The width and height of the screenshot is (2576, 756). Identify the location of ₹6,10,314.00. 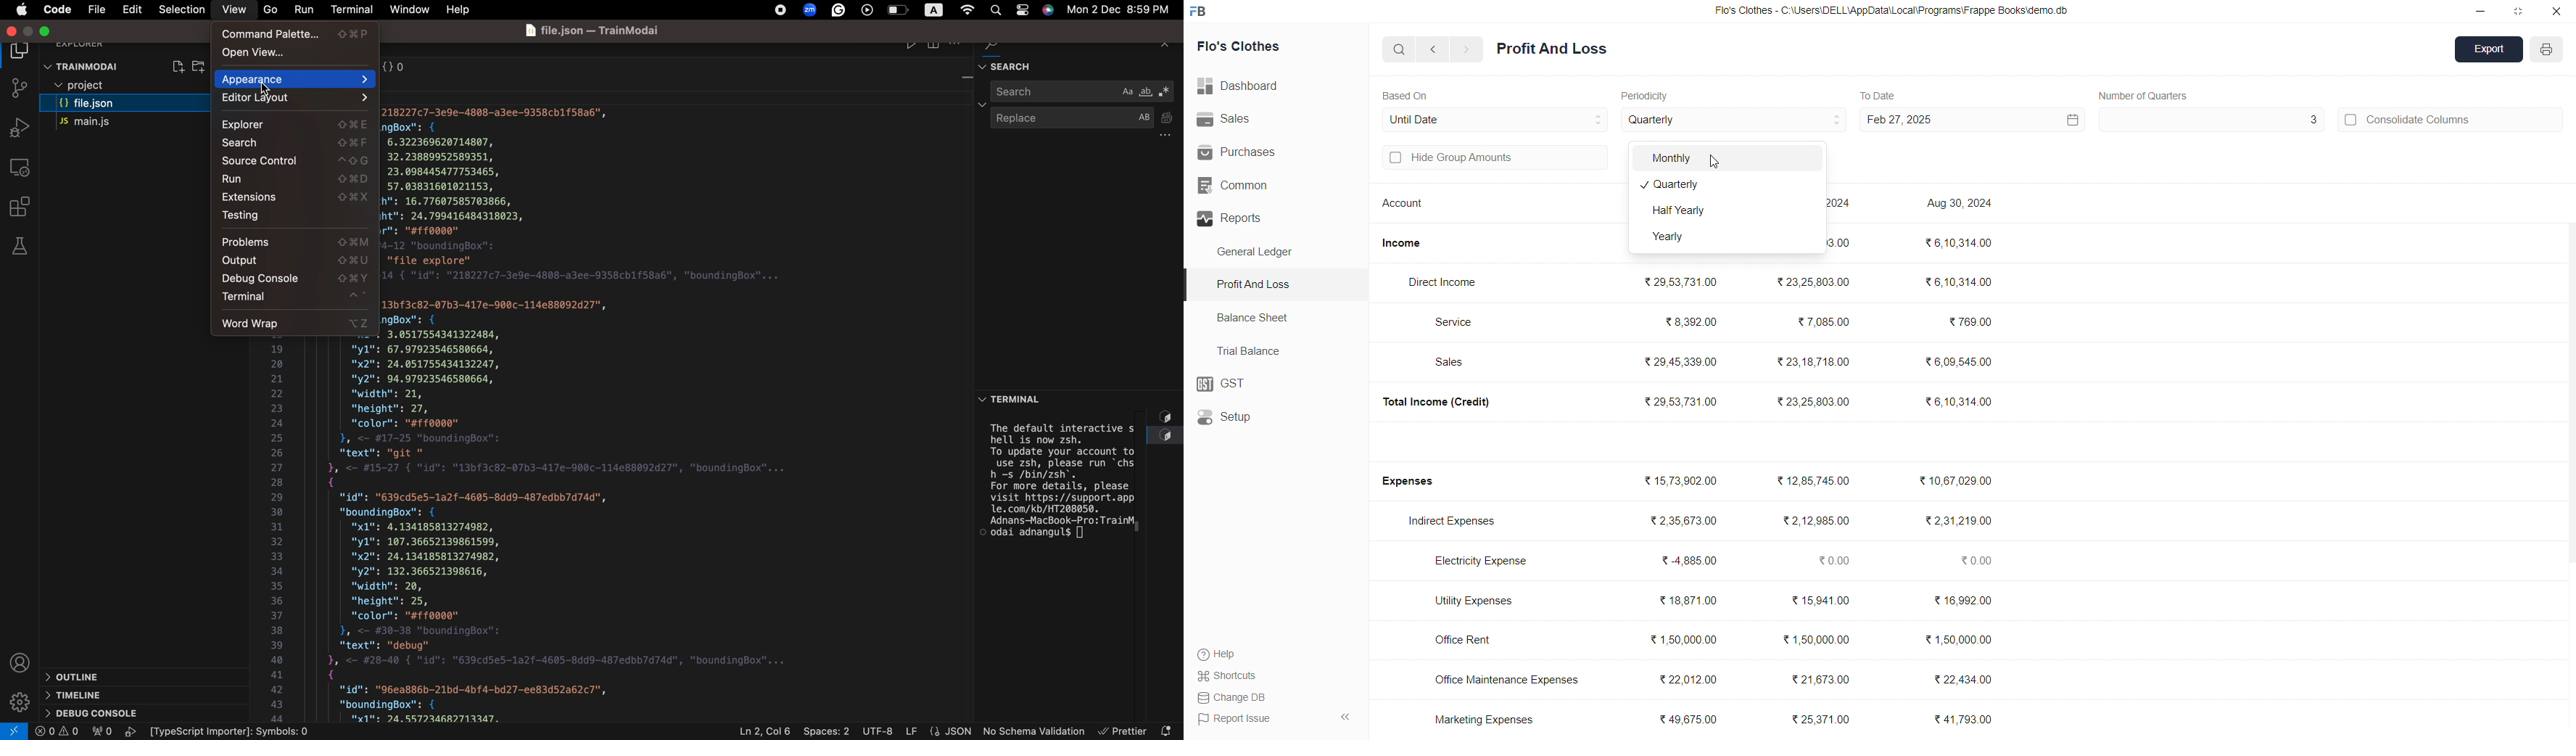
(1960, 281).